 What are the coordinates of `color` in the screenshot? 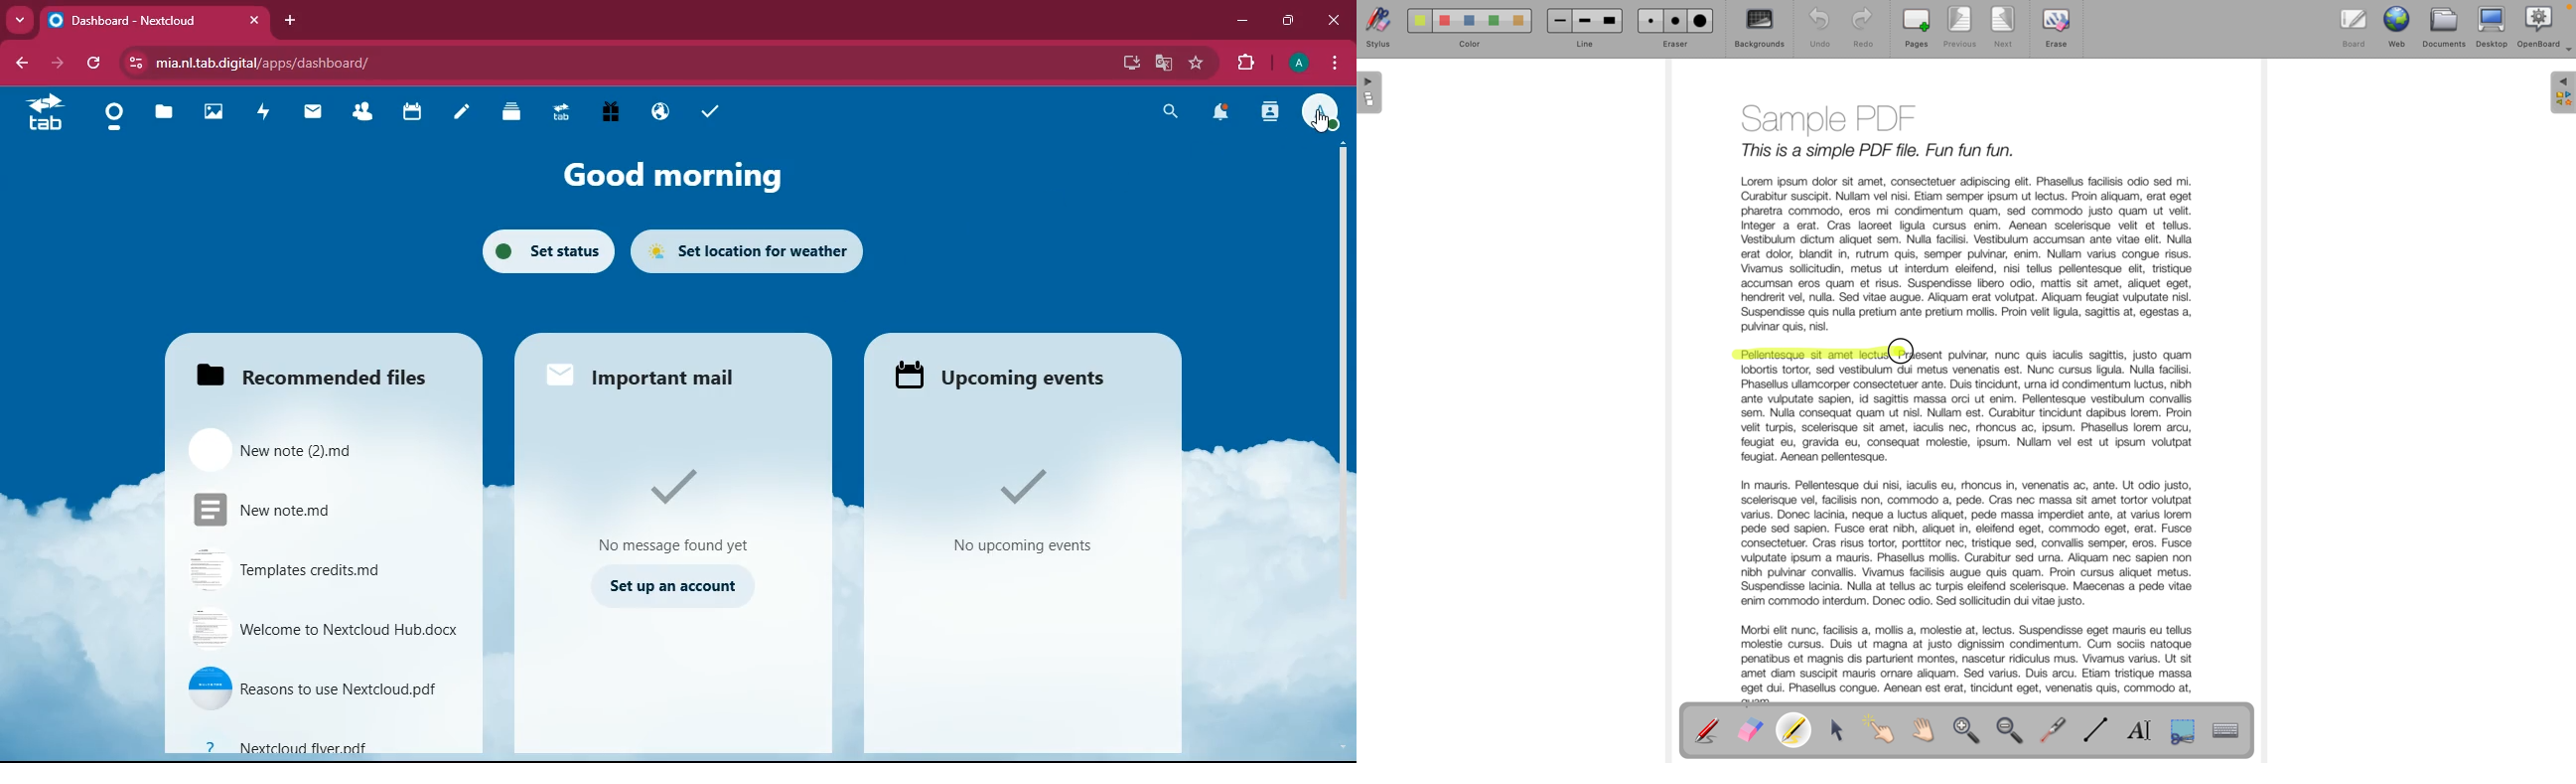 It's located at (1465, 31).